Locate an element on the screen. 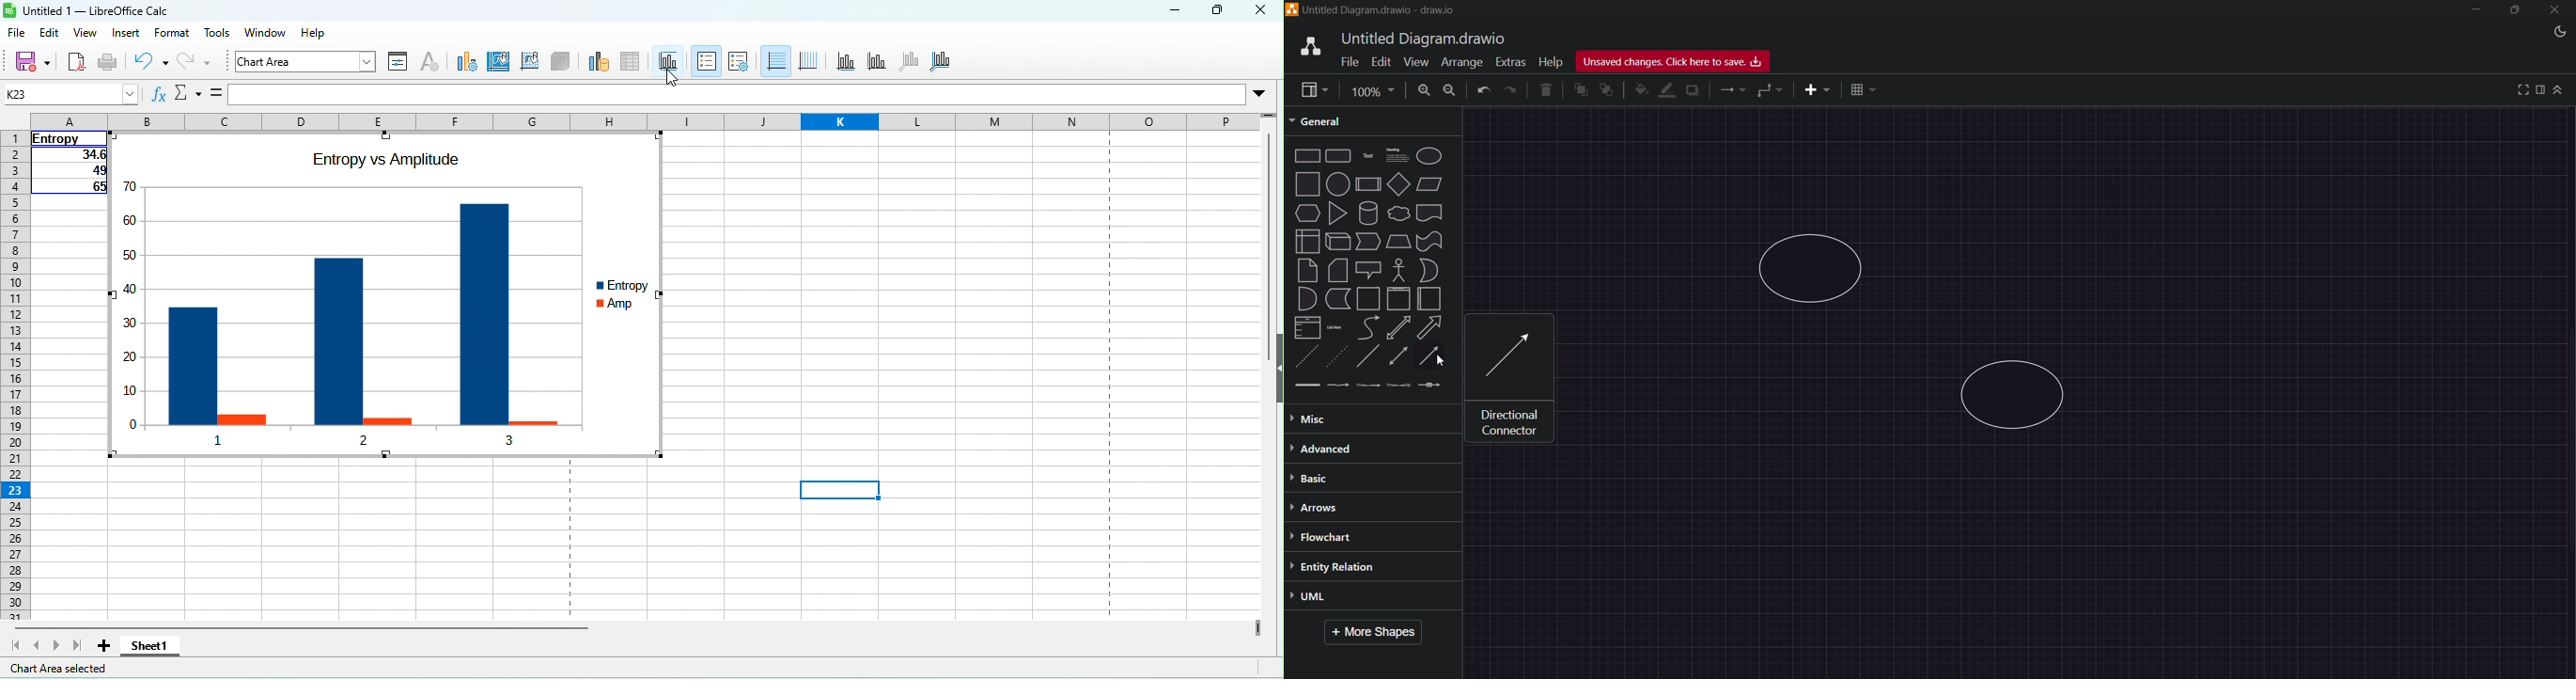  height is located at coordinates (1275, 370).